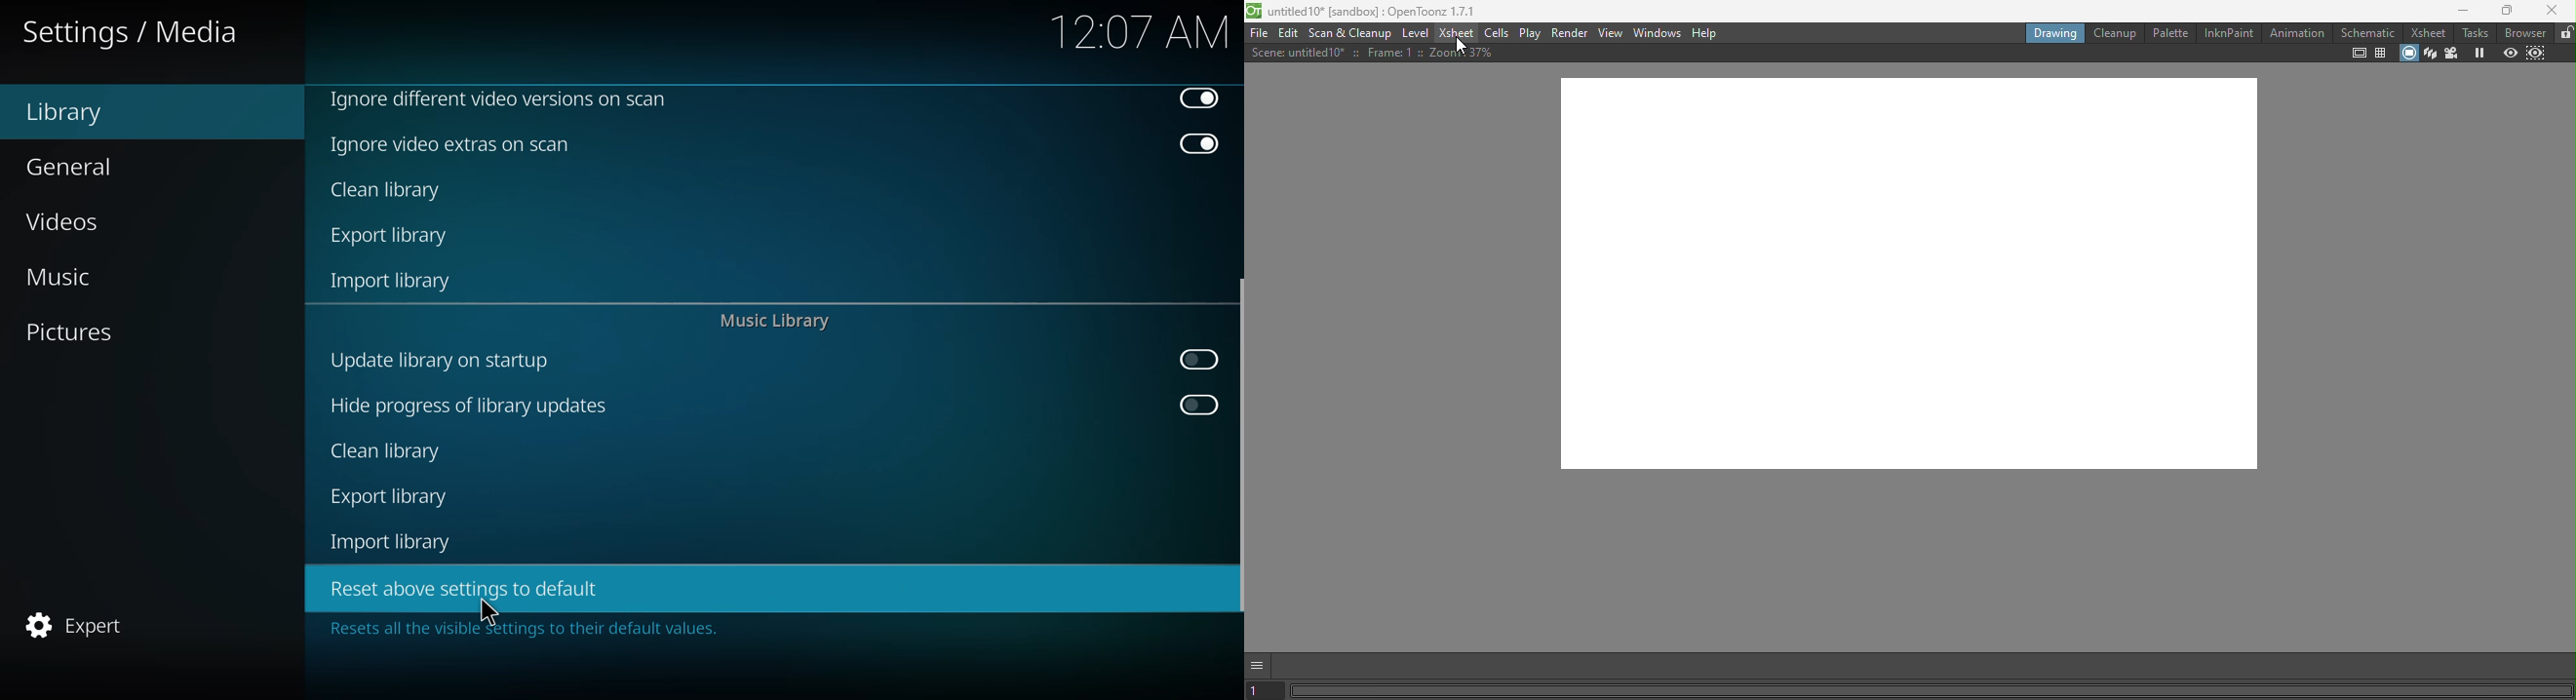  What do you see at coordinates (2114, 33) in the screenshot?
I see `Cleanup` at bounding box center [2114, 33].